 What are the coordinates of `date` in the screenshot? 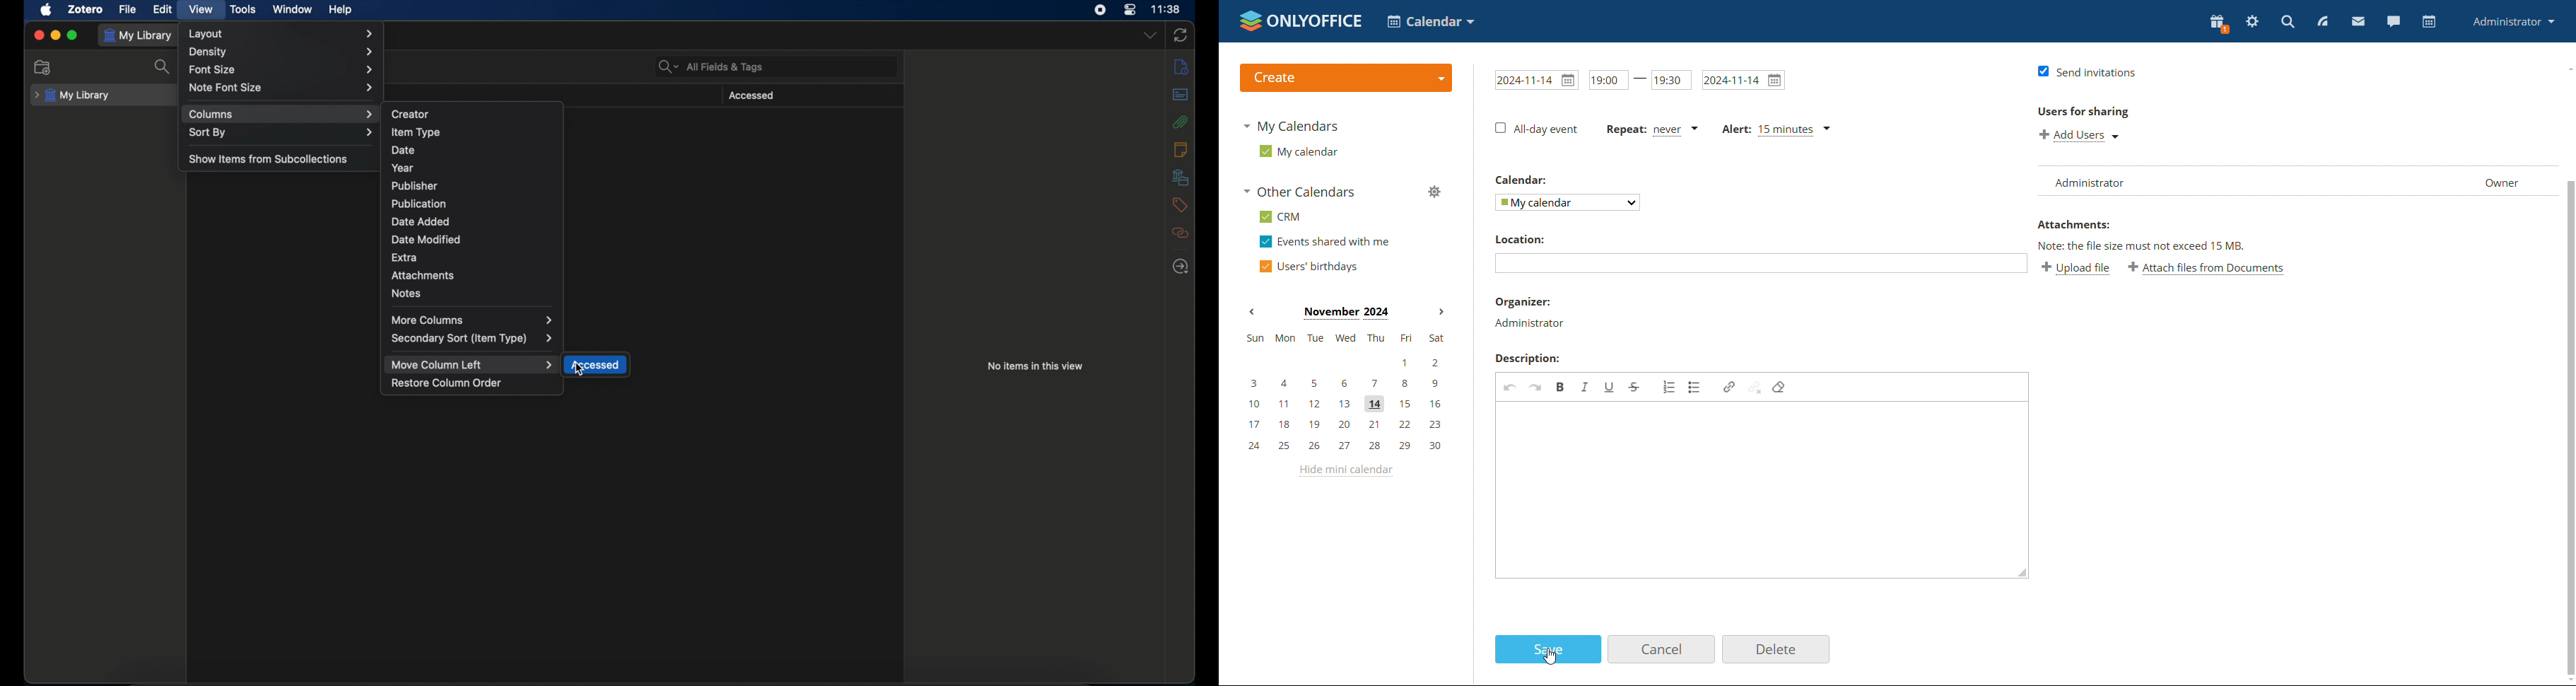 It's located at (1748, 79).